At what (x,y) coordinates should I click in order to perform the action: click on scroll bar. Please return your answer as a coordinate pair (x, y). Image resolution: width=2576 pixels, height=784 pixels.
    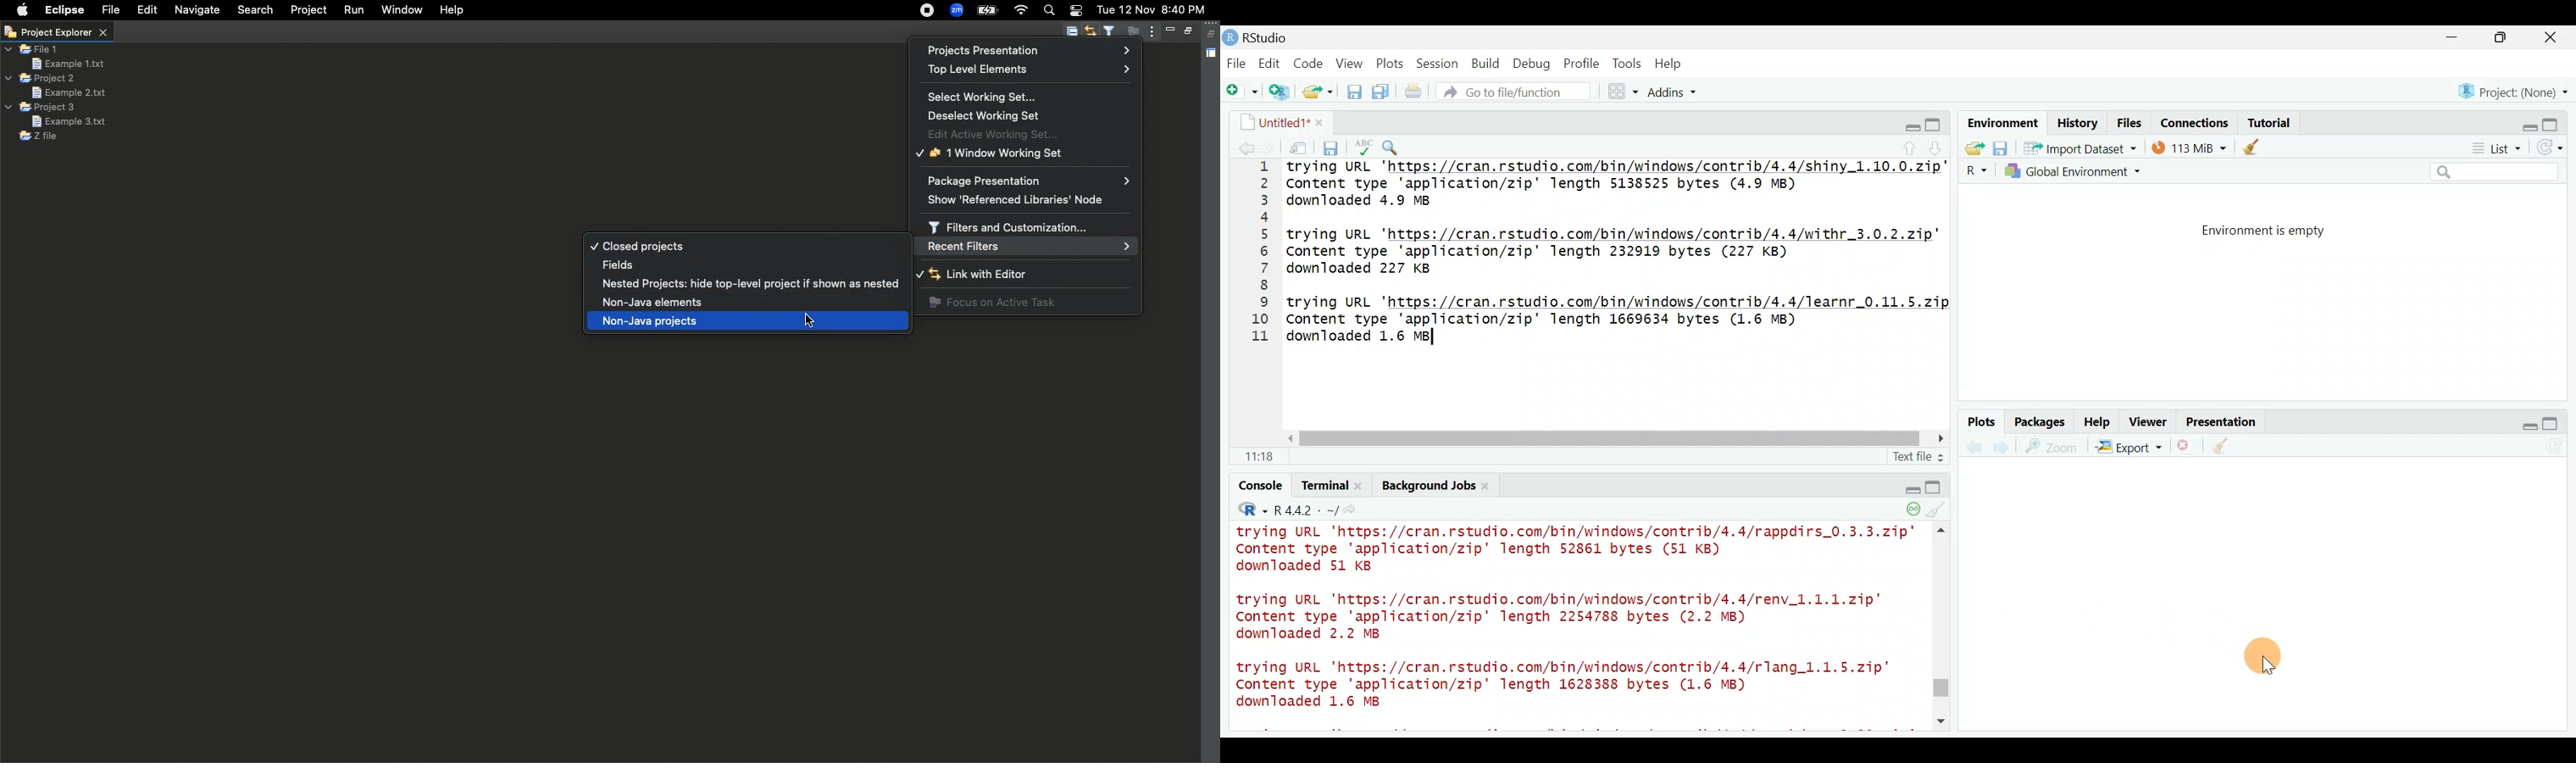
    Looking at the image, I should click on (1943, 446).